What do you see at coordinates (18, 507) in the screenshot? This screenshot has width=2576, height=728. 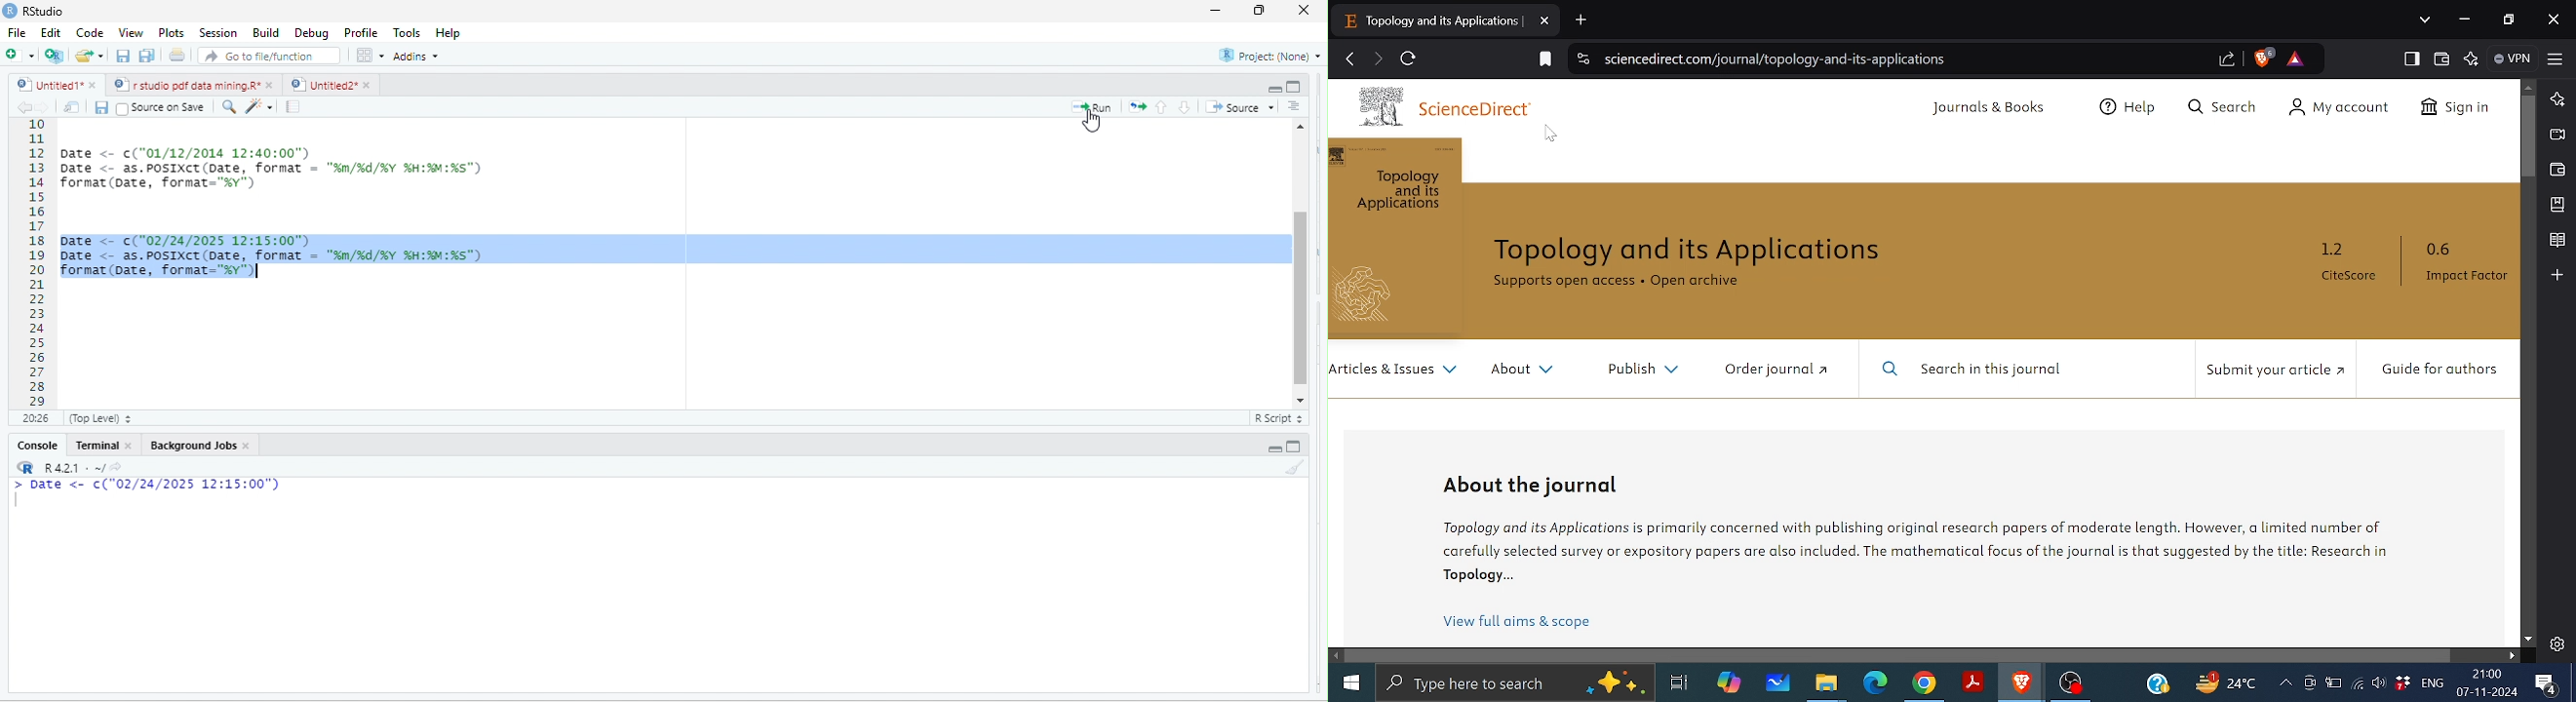 I see `typing cursor` at bounding box center [18, 507].